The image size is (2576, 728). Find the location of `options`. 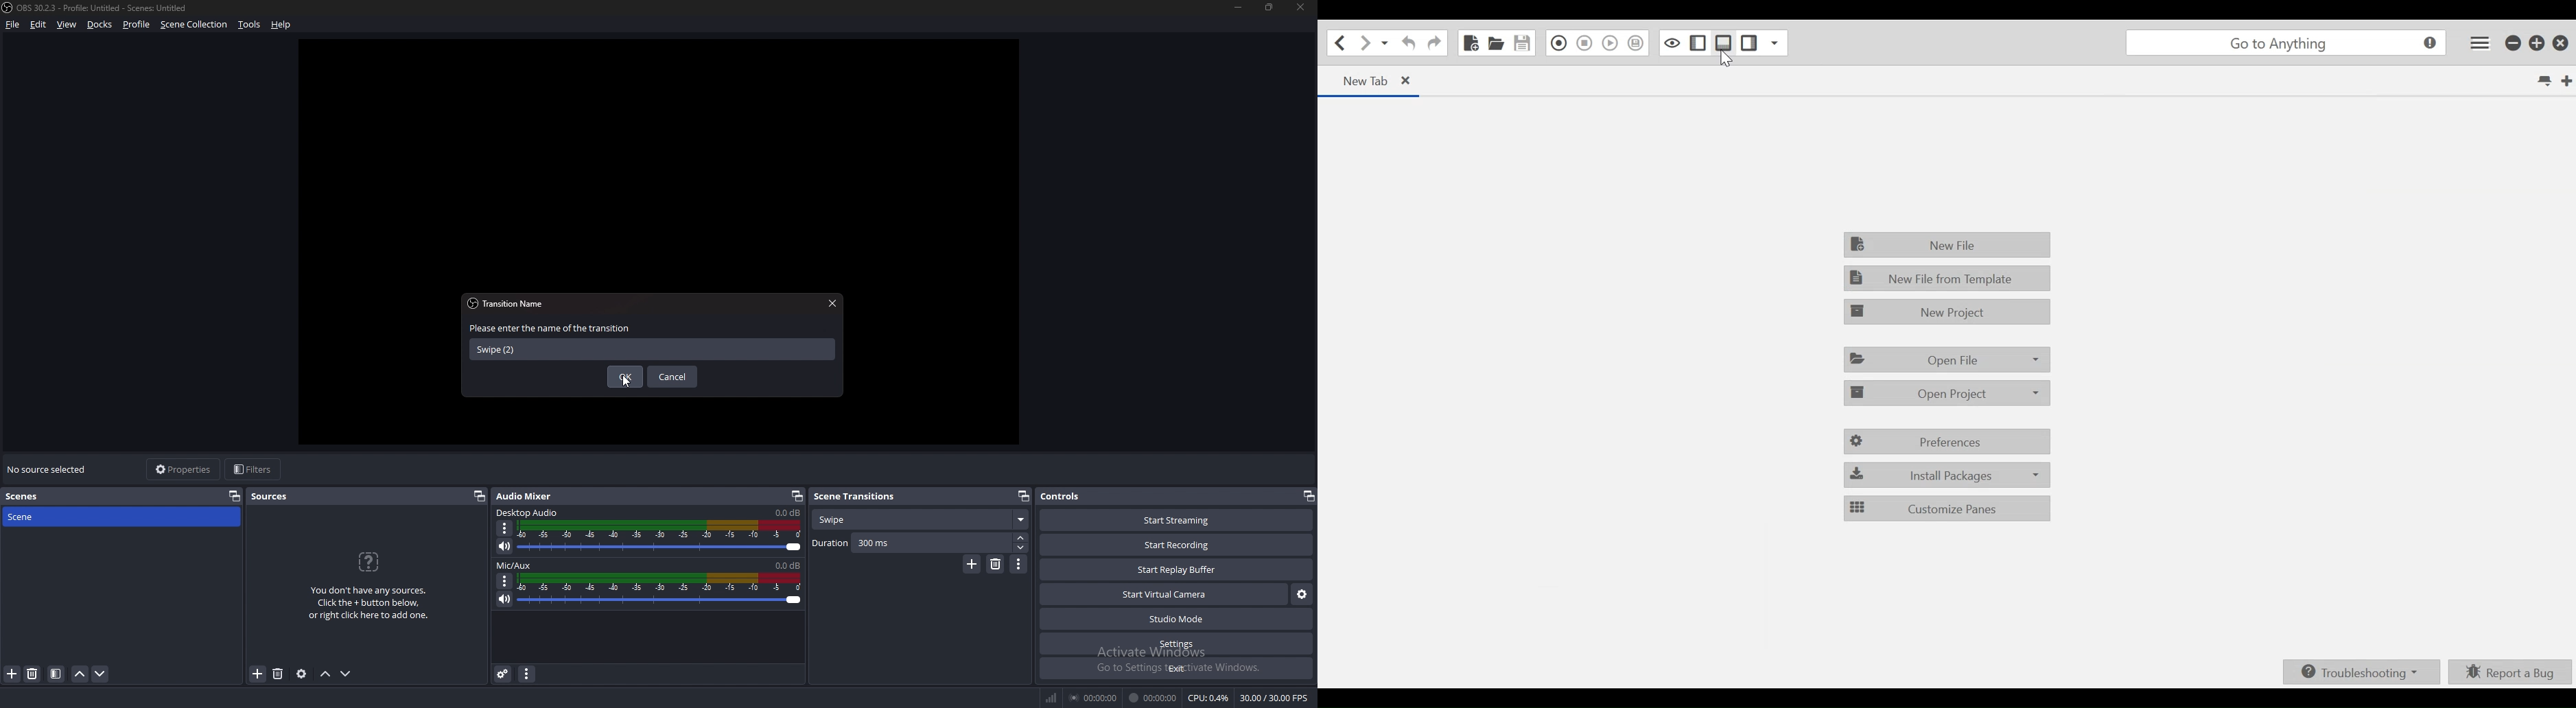

options is located at coordinates (505, 528).